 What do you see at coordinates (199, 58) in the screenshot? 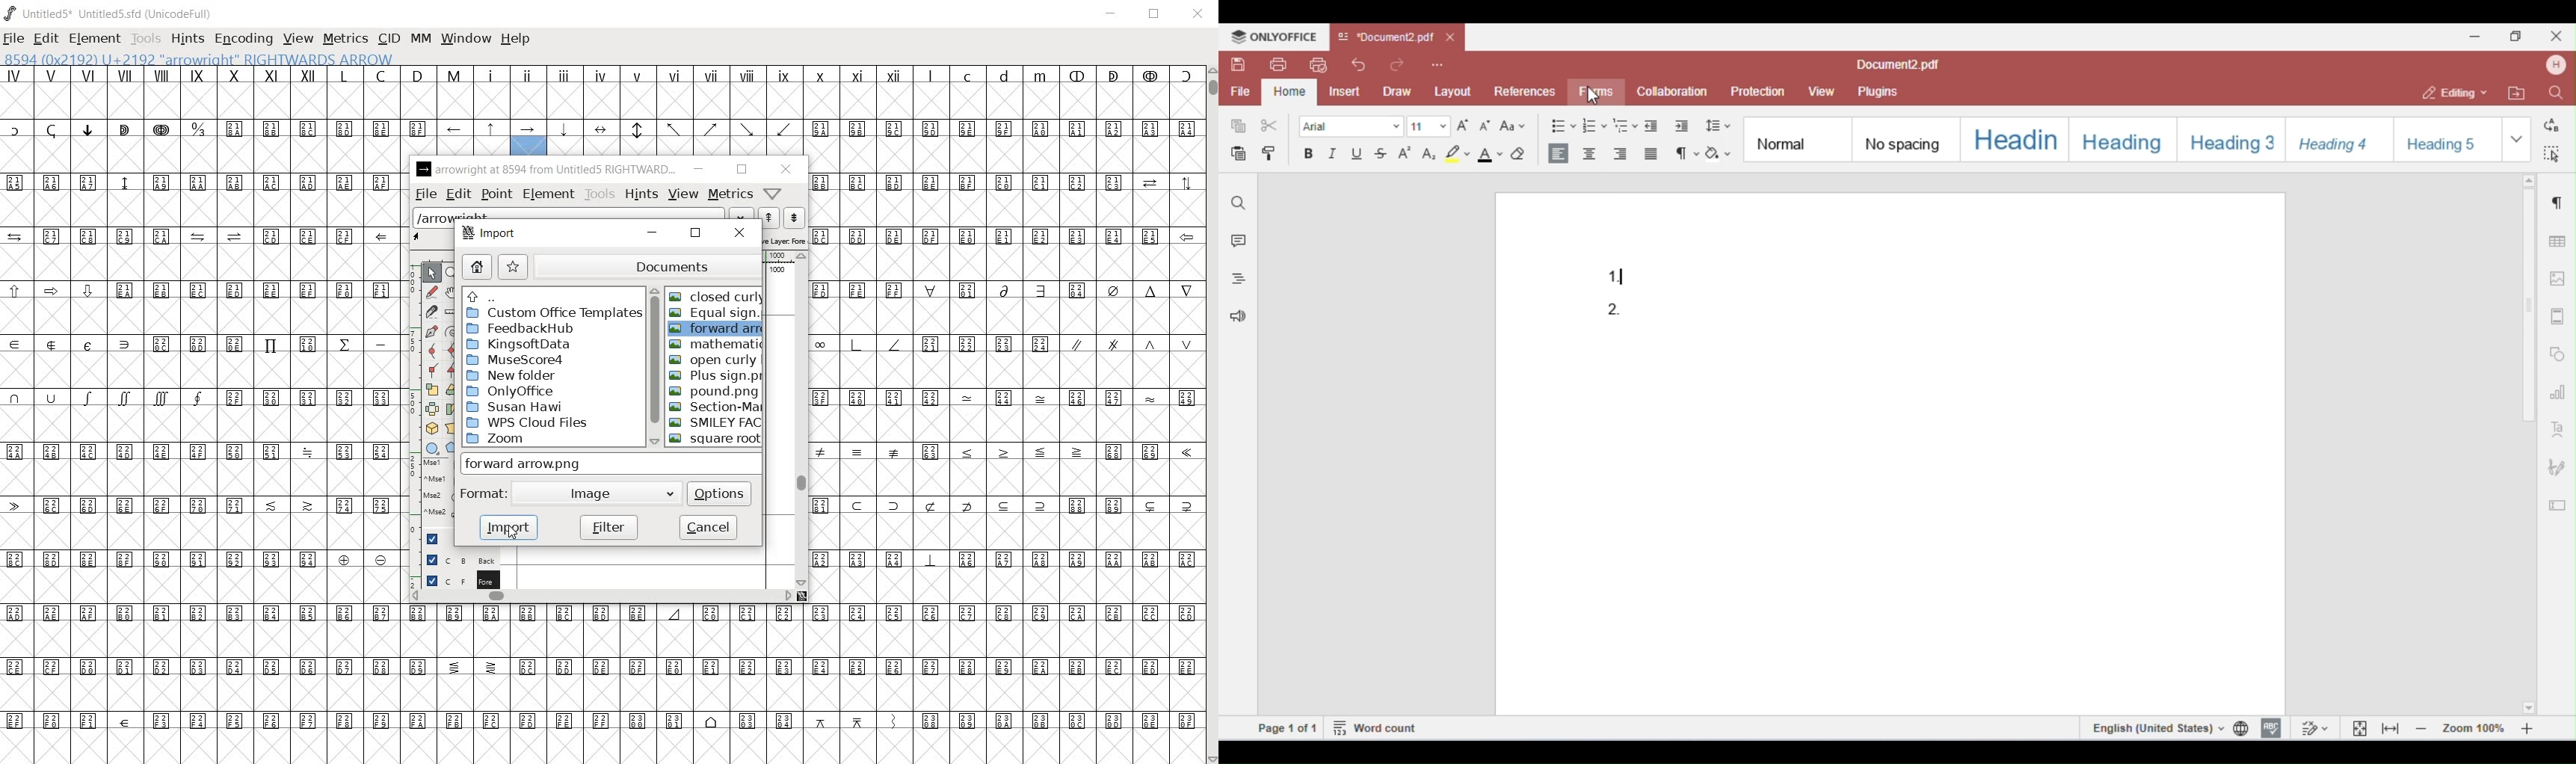
I see `8594 (0x2192) U+2192 "arrowright" RIGHTWARDS ARROW` at bounding box center [199, 58].